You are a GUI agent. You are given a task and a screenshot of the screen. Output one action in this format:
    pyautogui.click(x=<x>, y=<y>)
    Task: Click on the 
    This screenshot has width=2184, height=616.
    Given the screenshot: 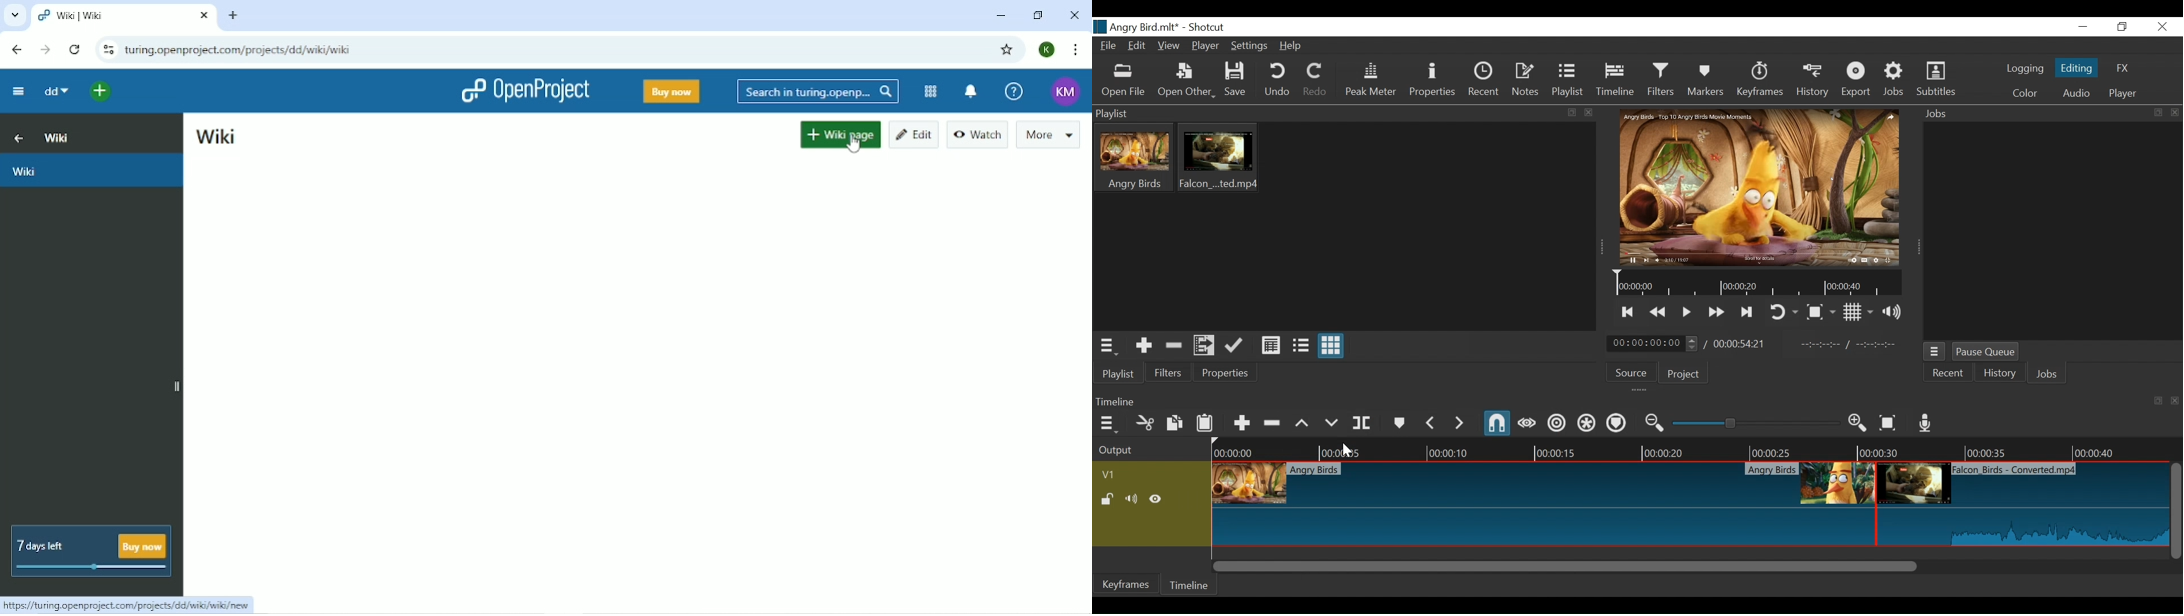 What is the action you would take?
    pyautogui.click(x=1430, y=422)
    